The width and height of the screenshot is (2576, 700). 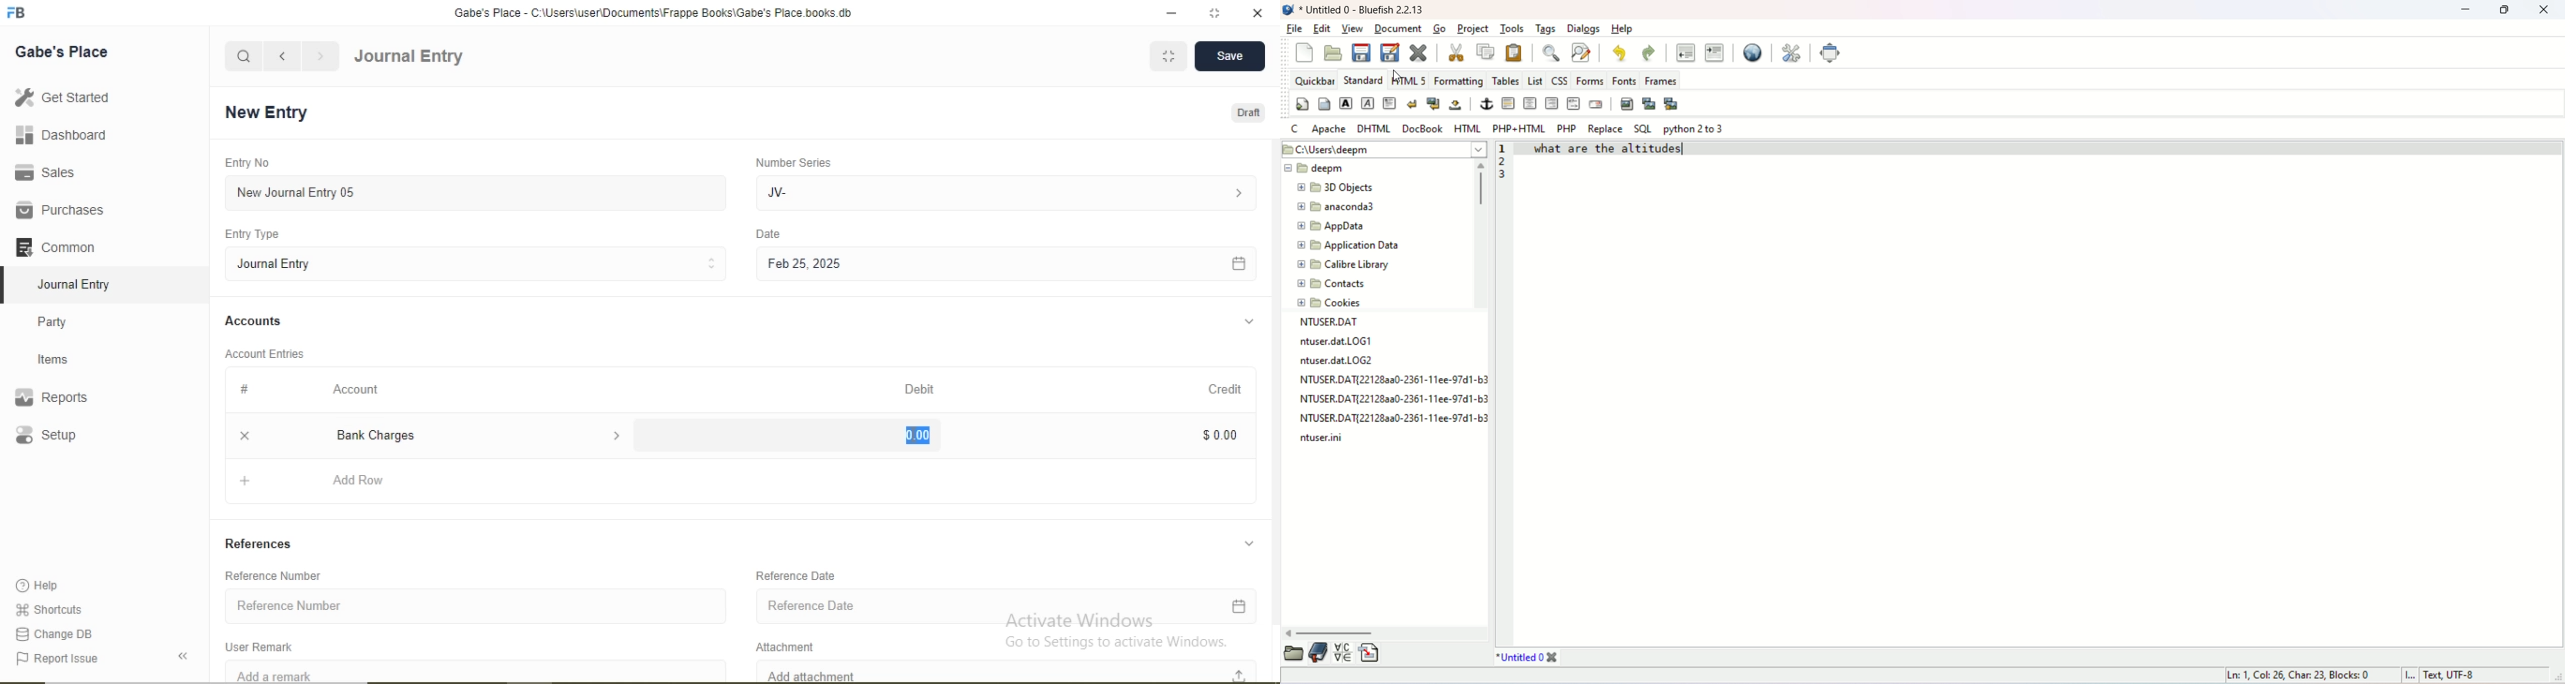 What do you see at coordinates (78, 659) in the screenshot?
I see `‘Report Issue` at bounding box center [78, 659].